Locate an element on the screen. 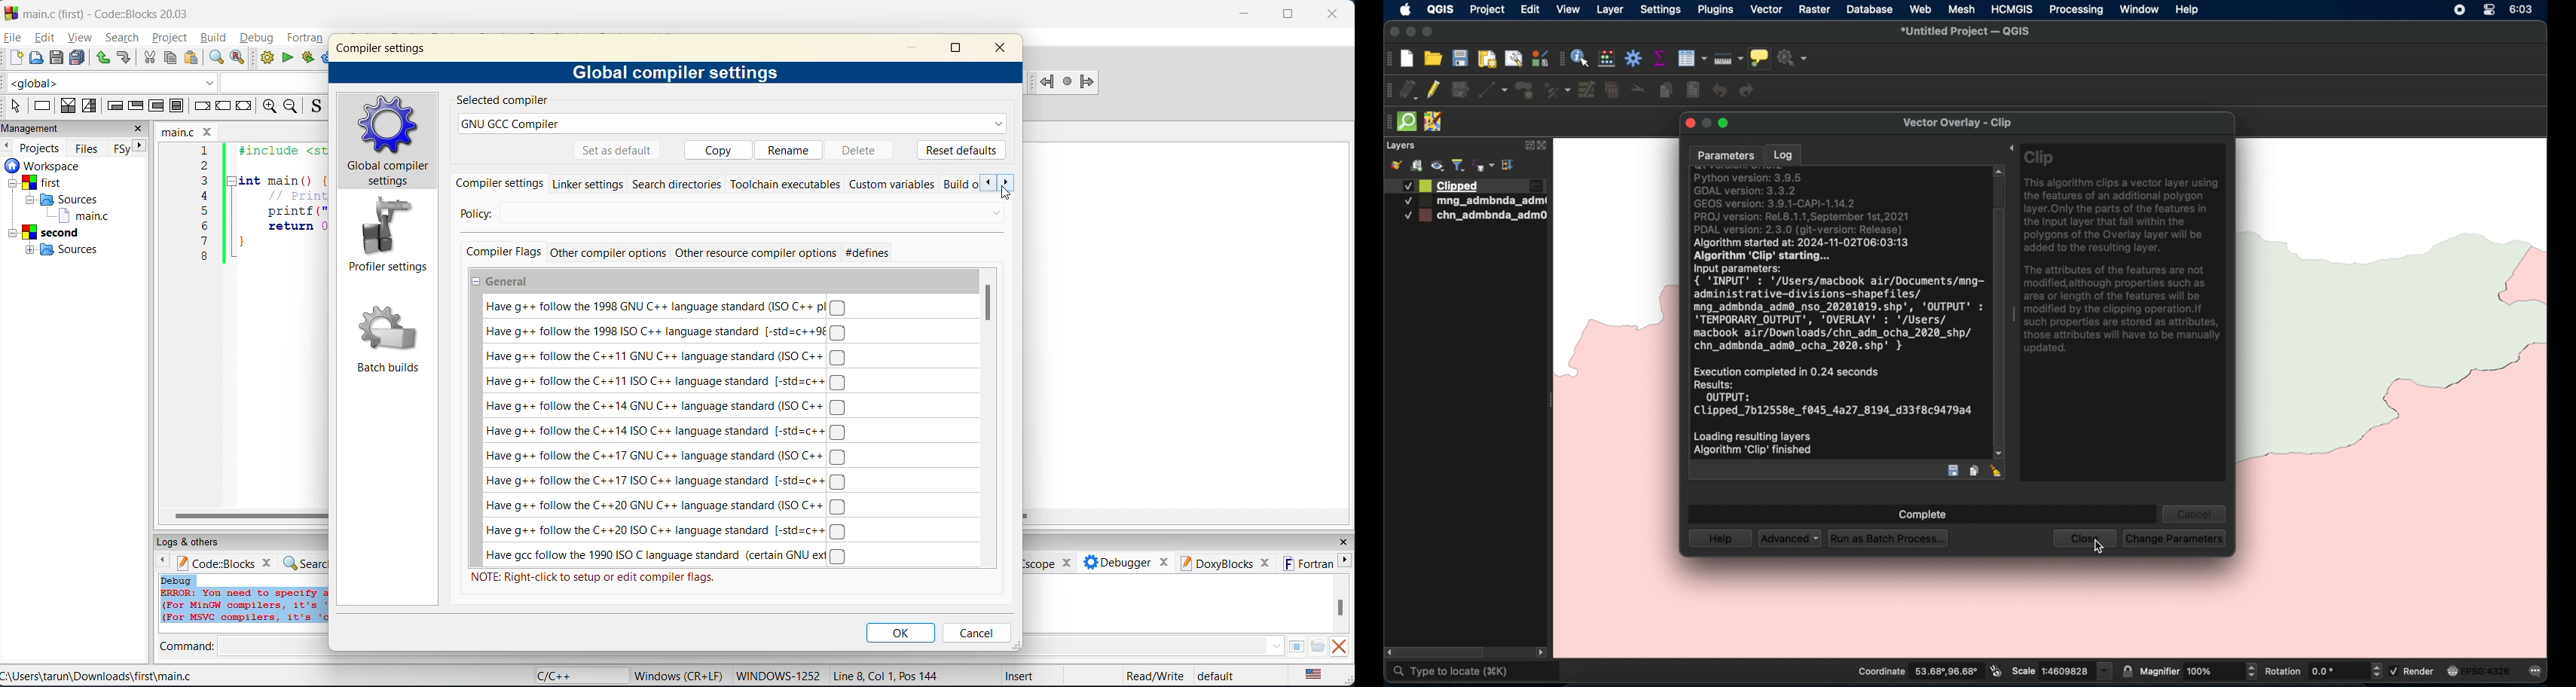 This screenshot has height=700, width=2576. zoom in is located at coordinates (271, 107).